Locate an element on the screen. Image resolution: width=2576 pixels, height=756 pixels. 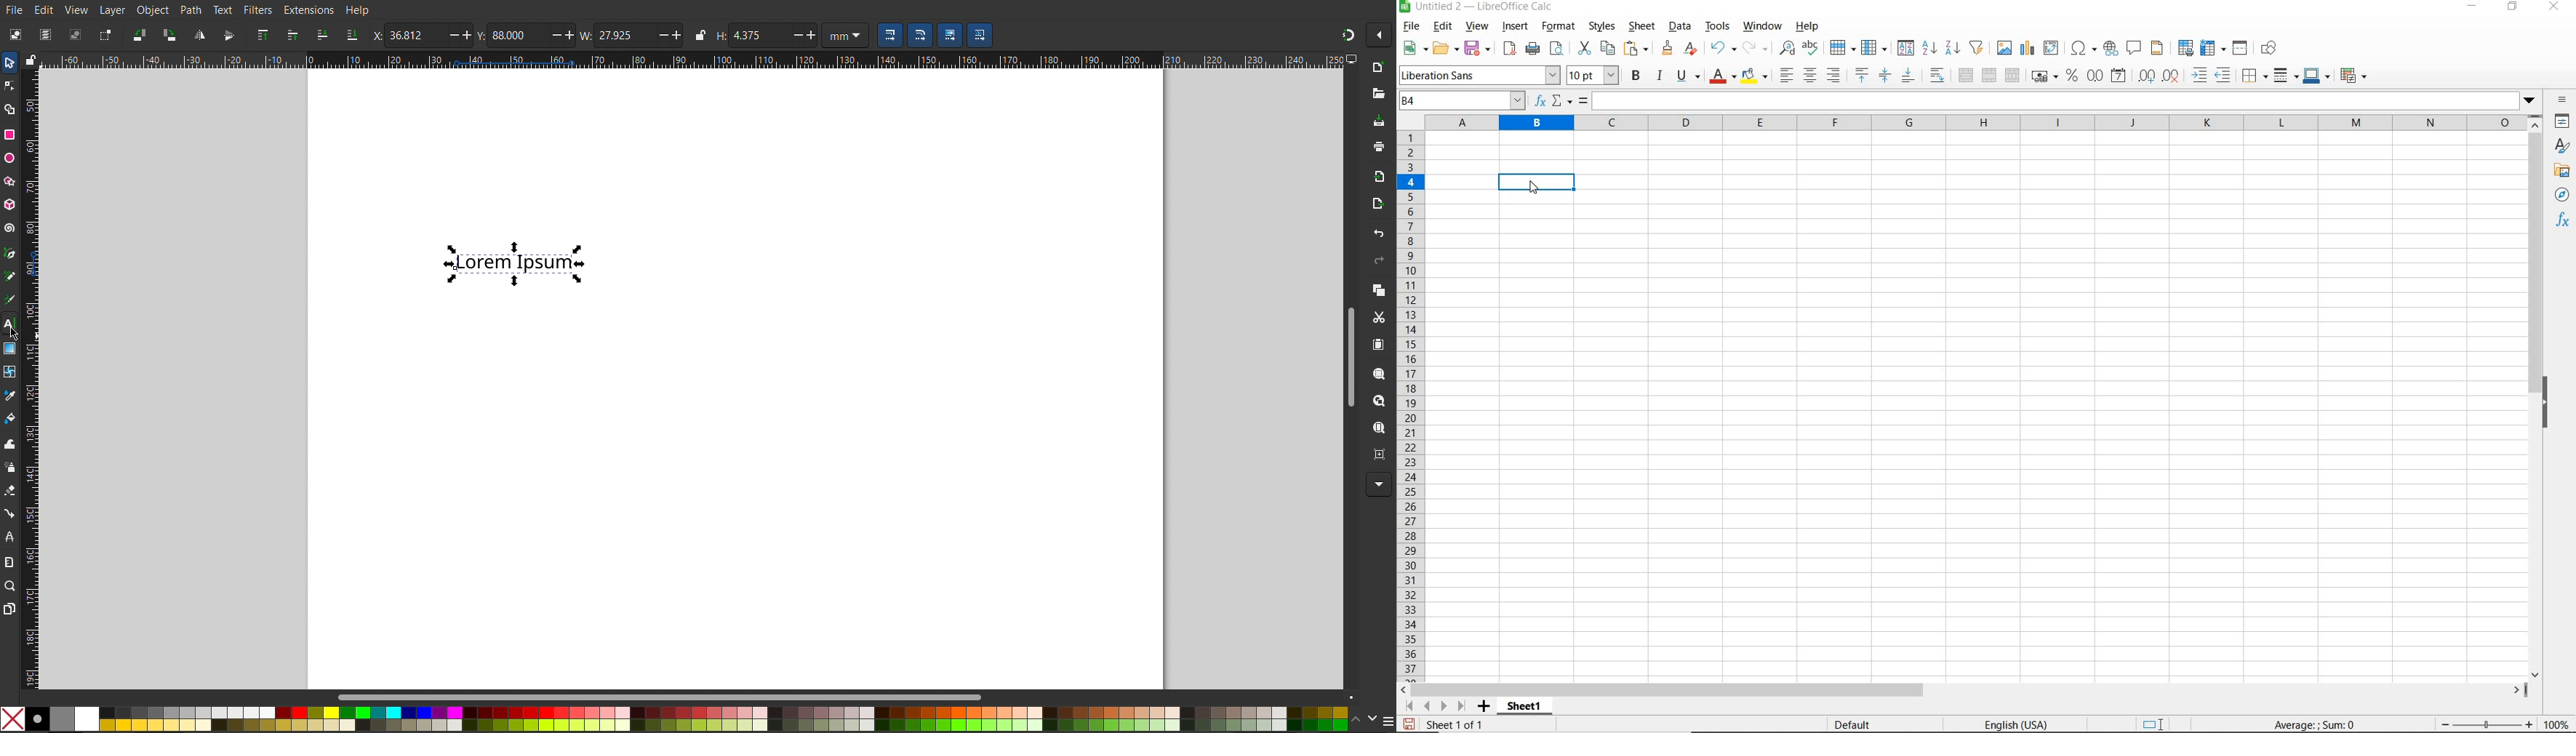
decrease indent is located at coordinates (2225, 74).